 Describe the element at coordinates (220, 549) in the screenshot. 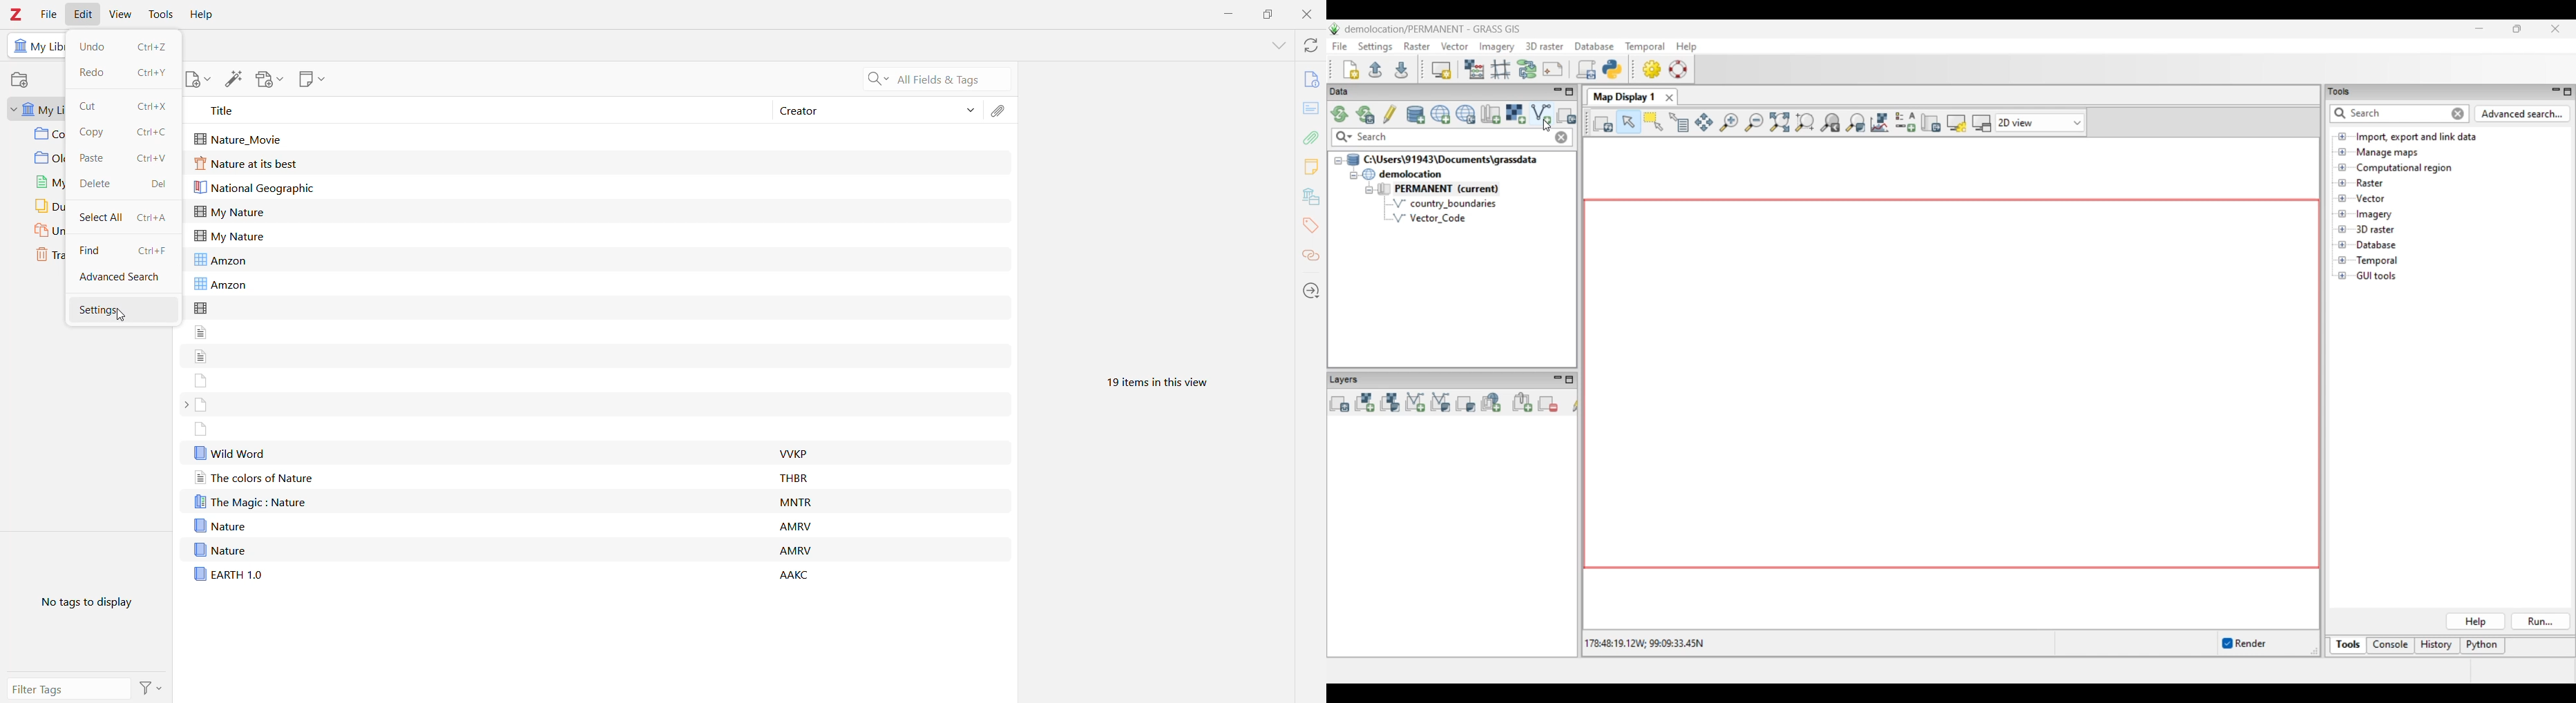

I see `Nature` at that location.